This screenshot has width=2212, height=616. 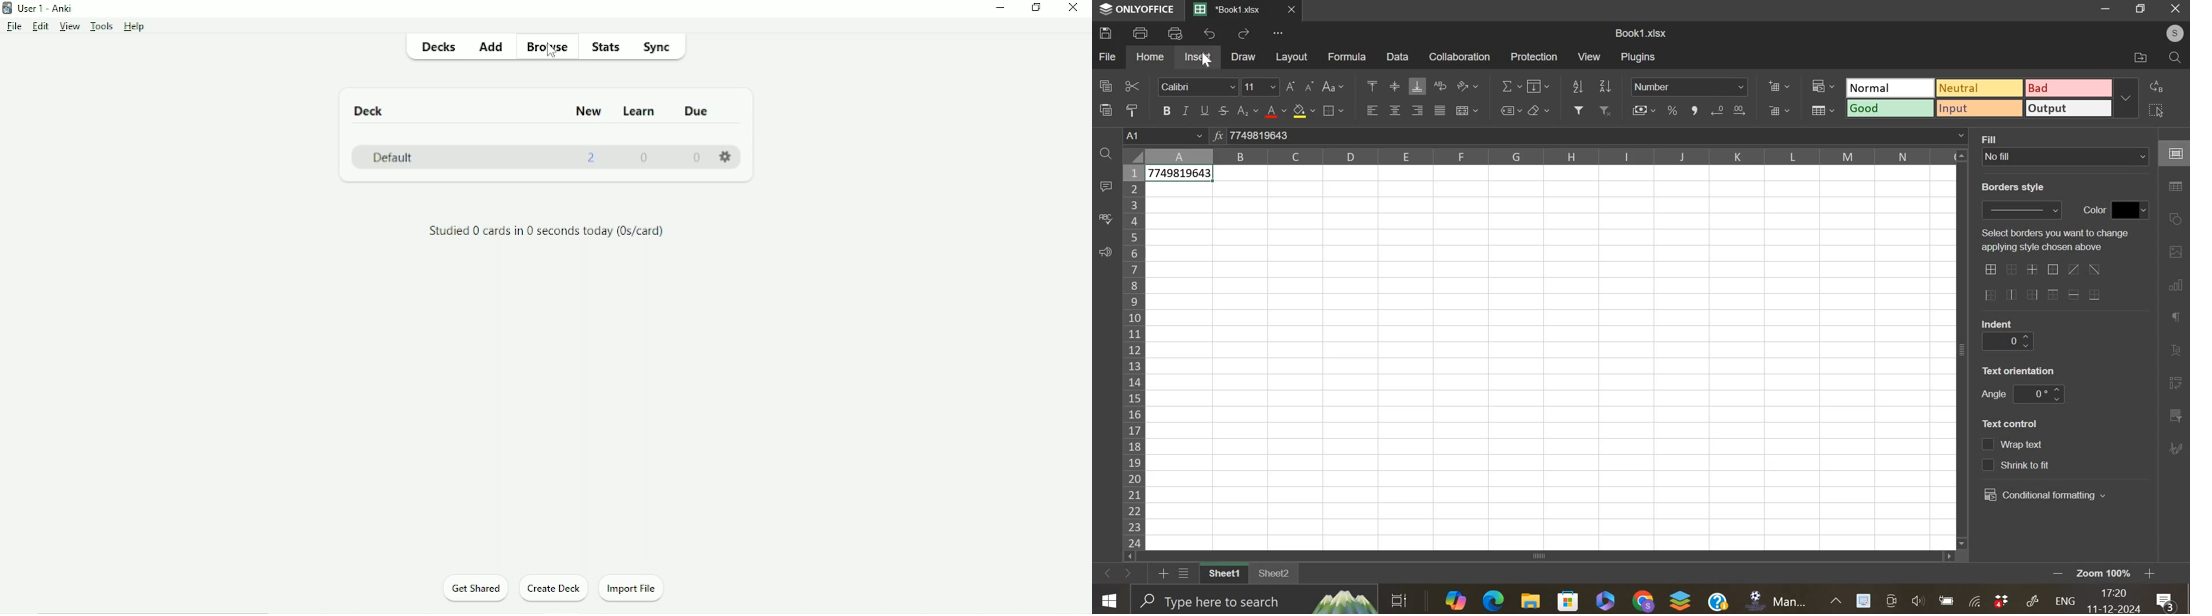 I want to click on replace, so click(x=2157, y=85).